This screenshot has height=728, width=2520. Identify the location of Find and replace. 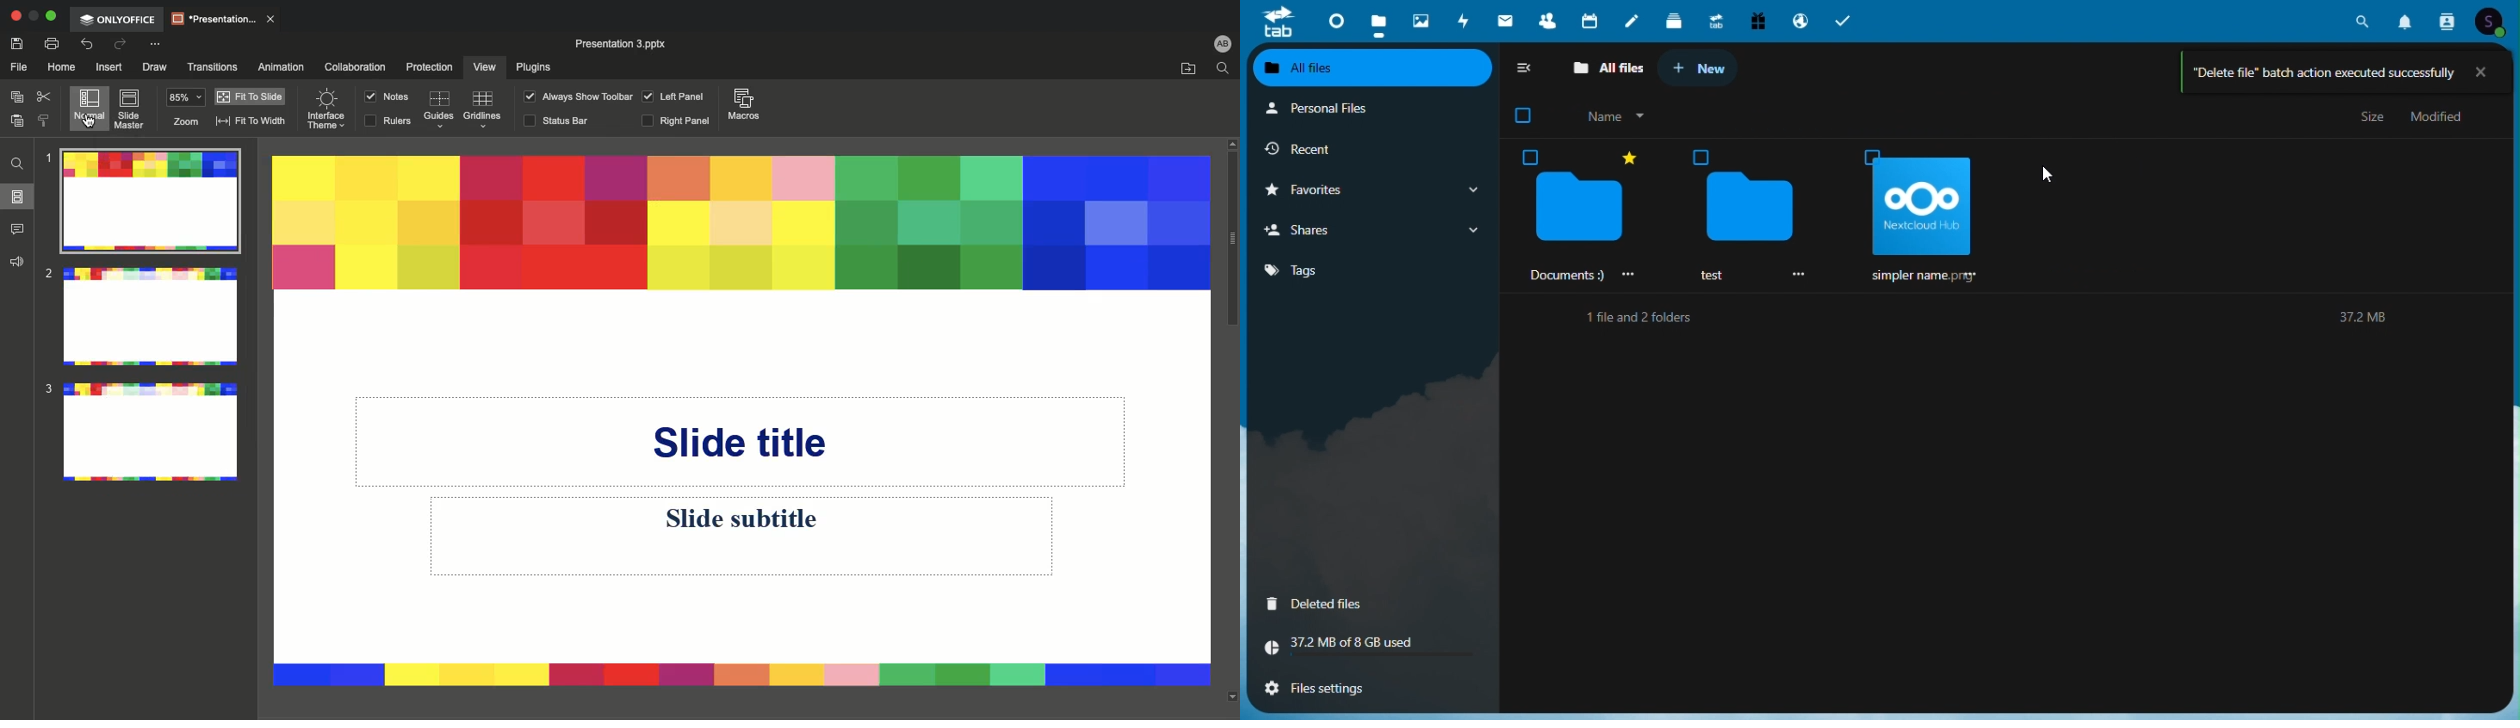
(18, 162).